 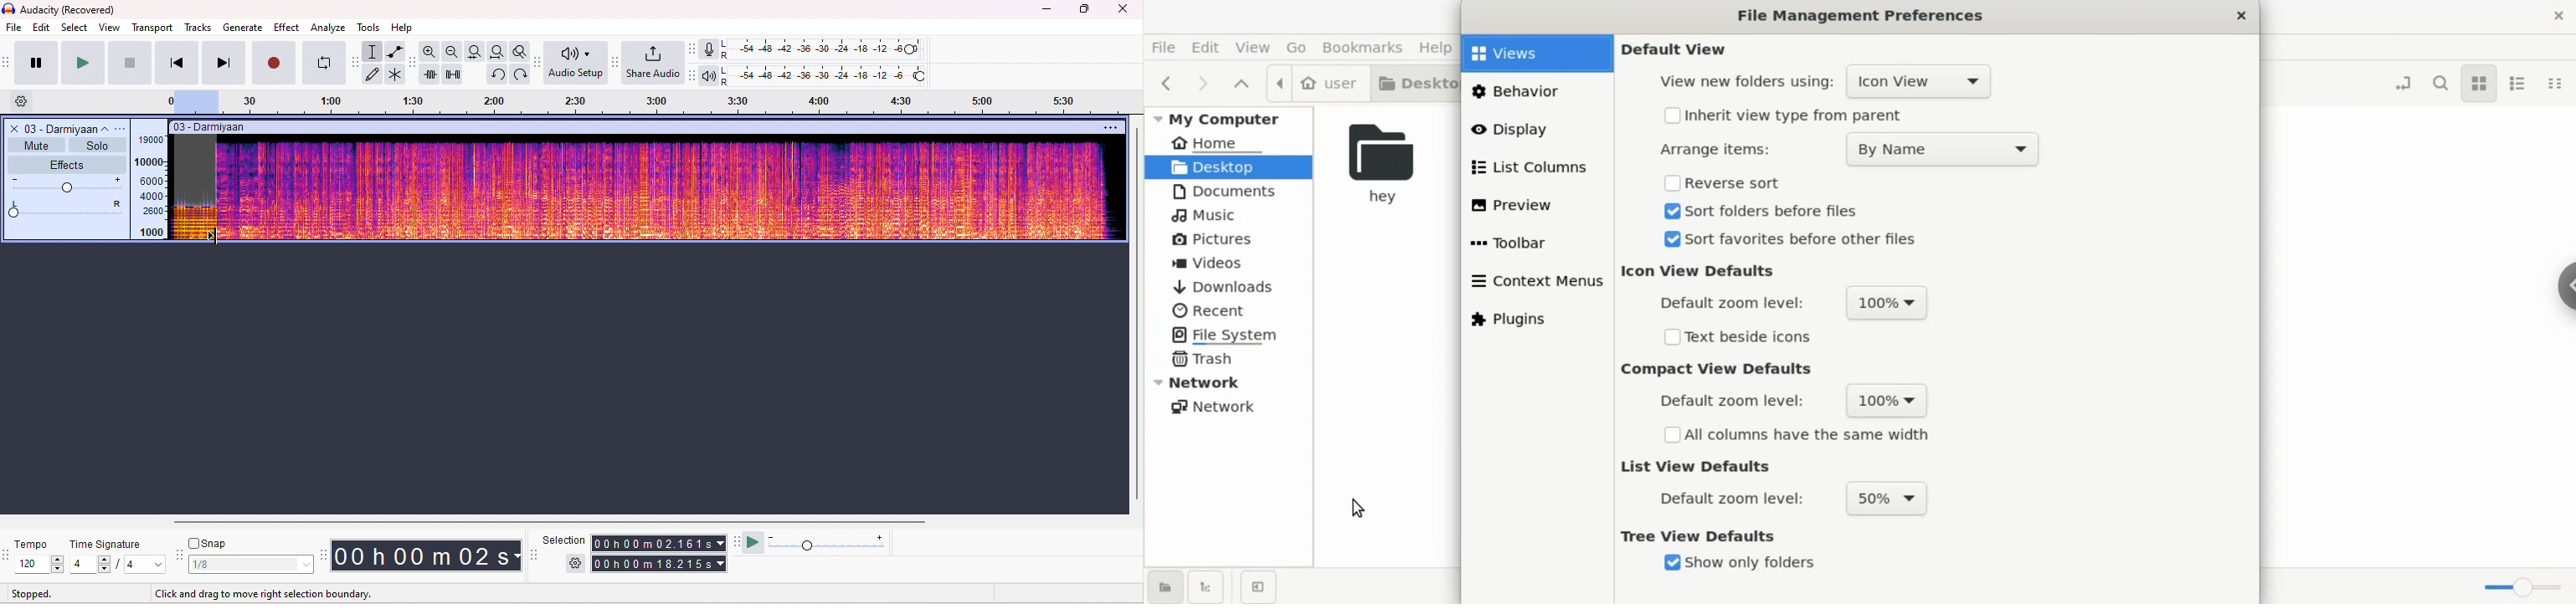 I want to click on track title, so click(x=261, y=128).